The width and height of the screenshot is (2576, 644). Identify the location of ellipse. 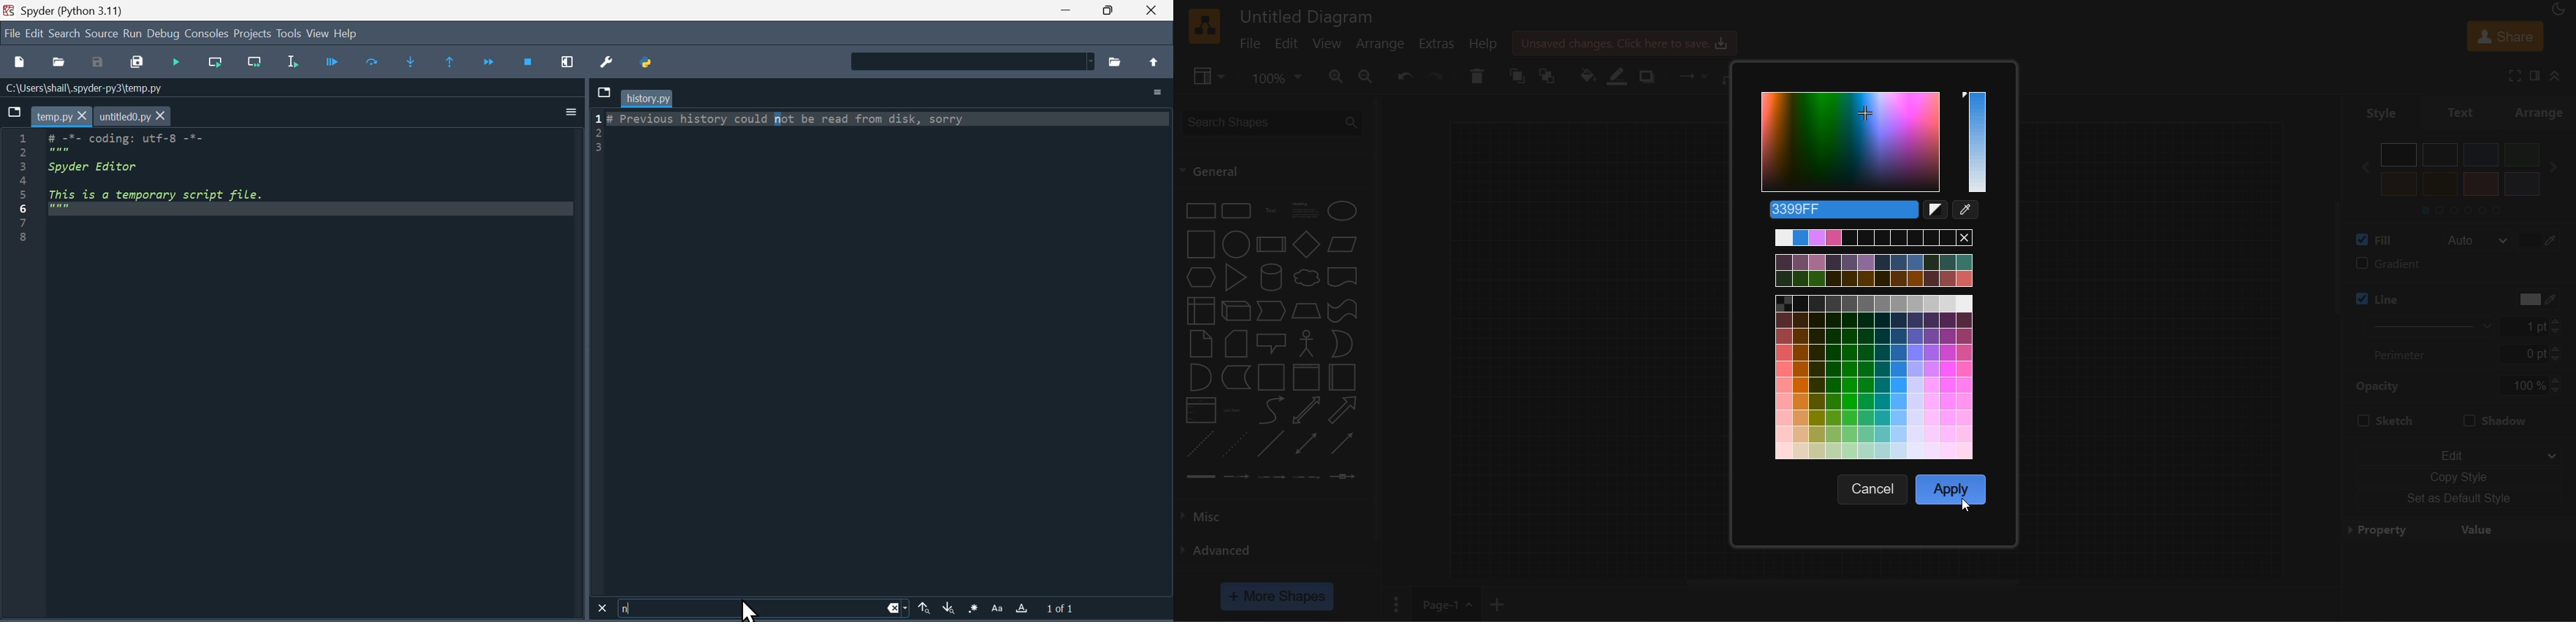
(1345, 210).